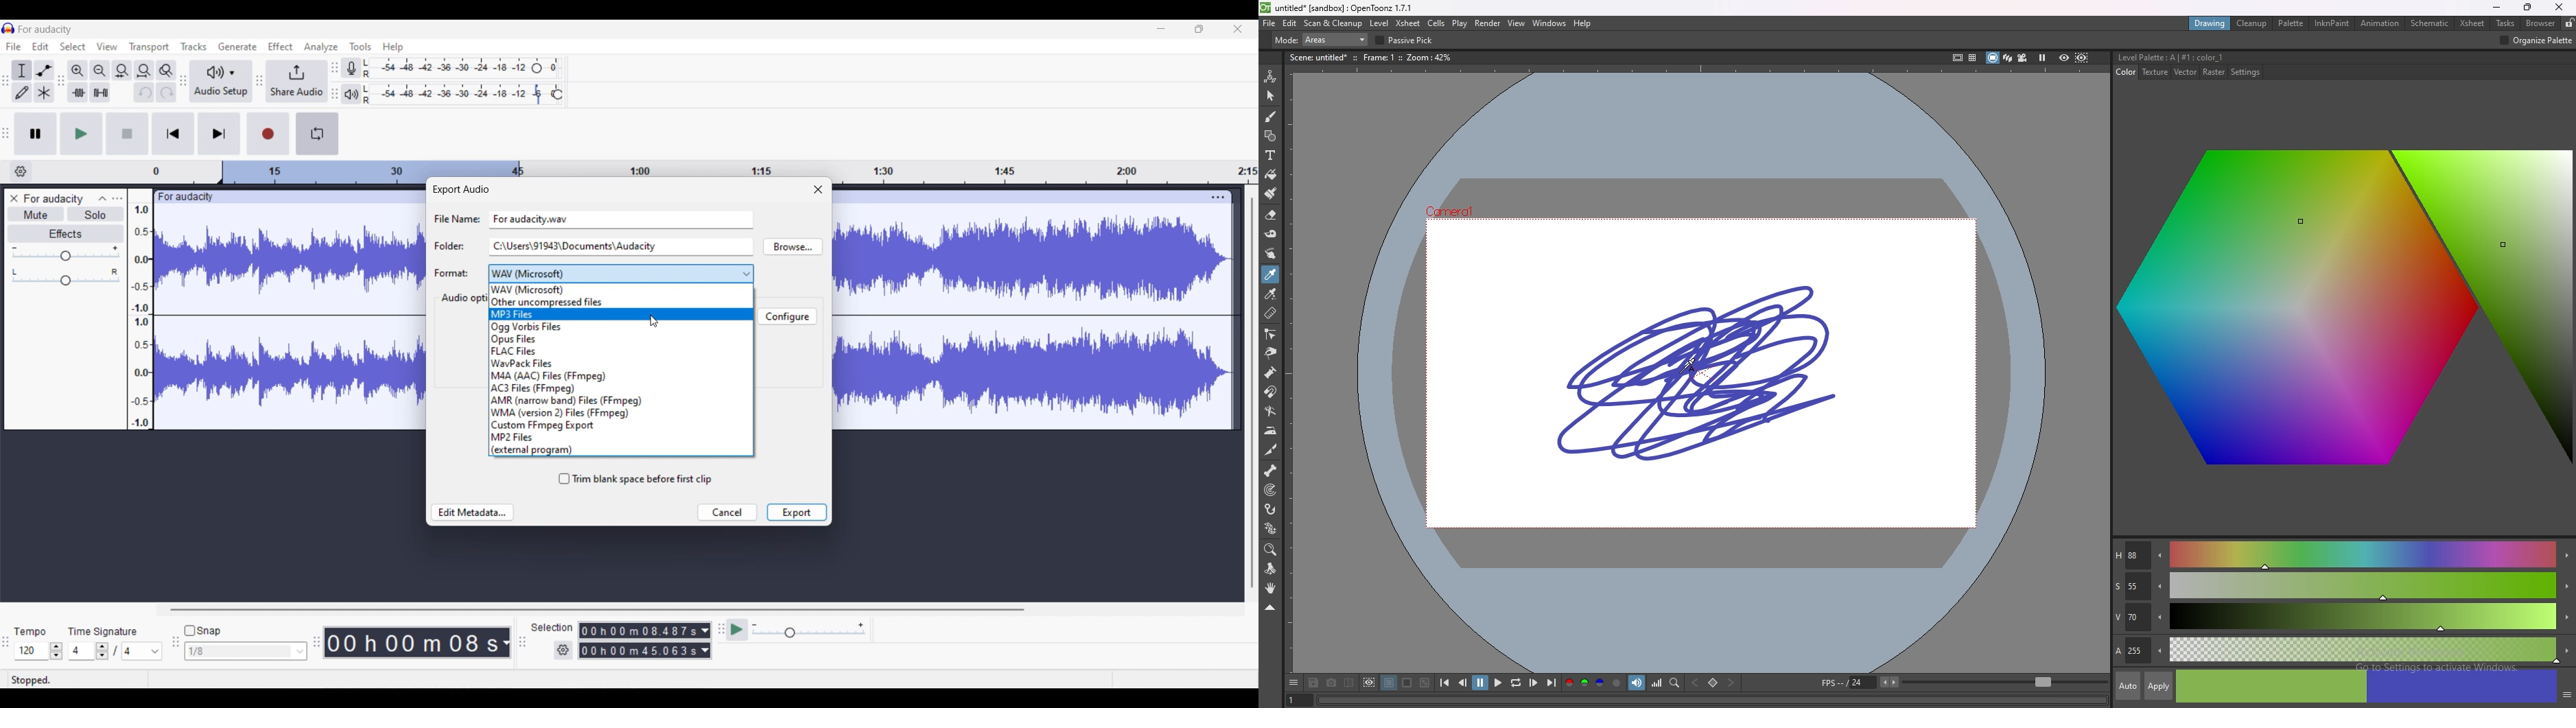 The width and height of the screenshot is (2576, 728). I want to click on Indicates text box for respective setting options, so click(456, 246).